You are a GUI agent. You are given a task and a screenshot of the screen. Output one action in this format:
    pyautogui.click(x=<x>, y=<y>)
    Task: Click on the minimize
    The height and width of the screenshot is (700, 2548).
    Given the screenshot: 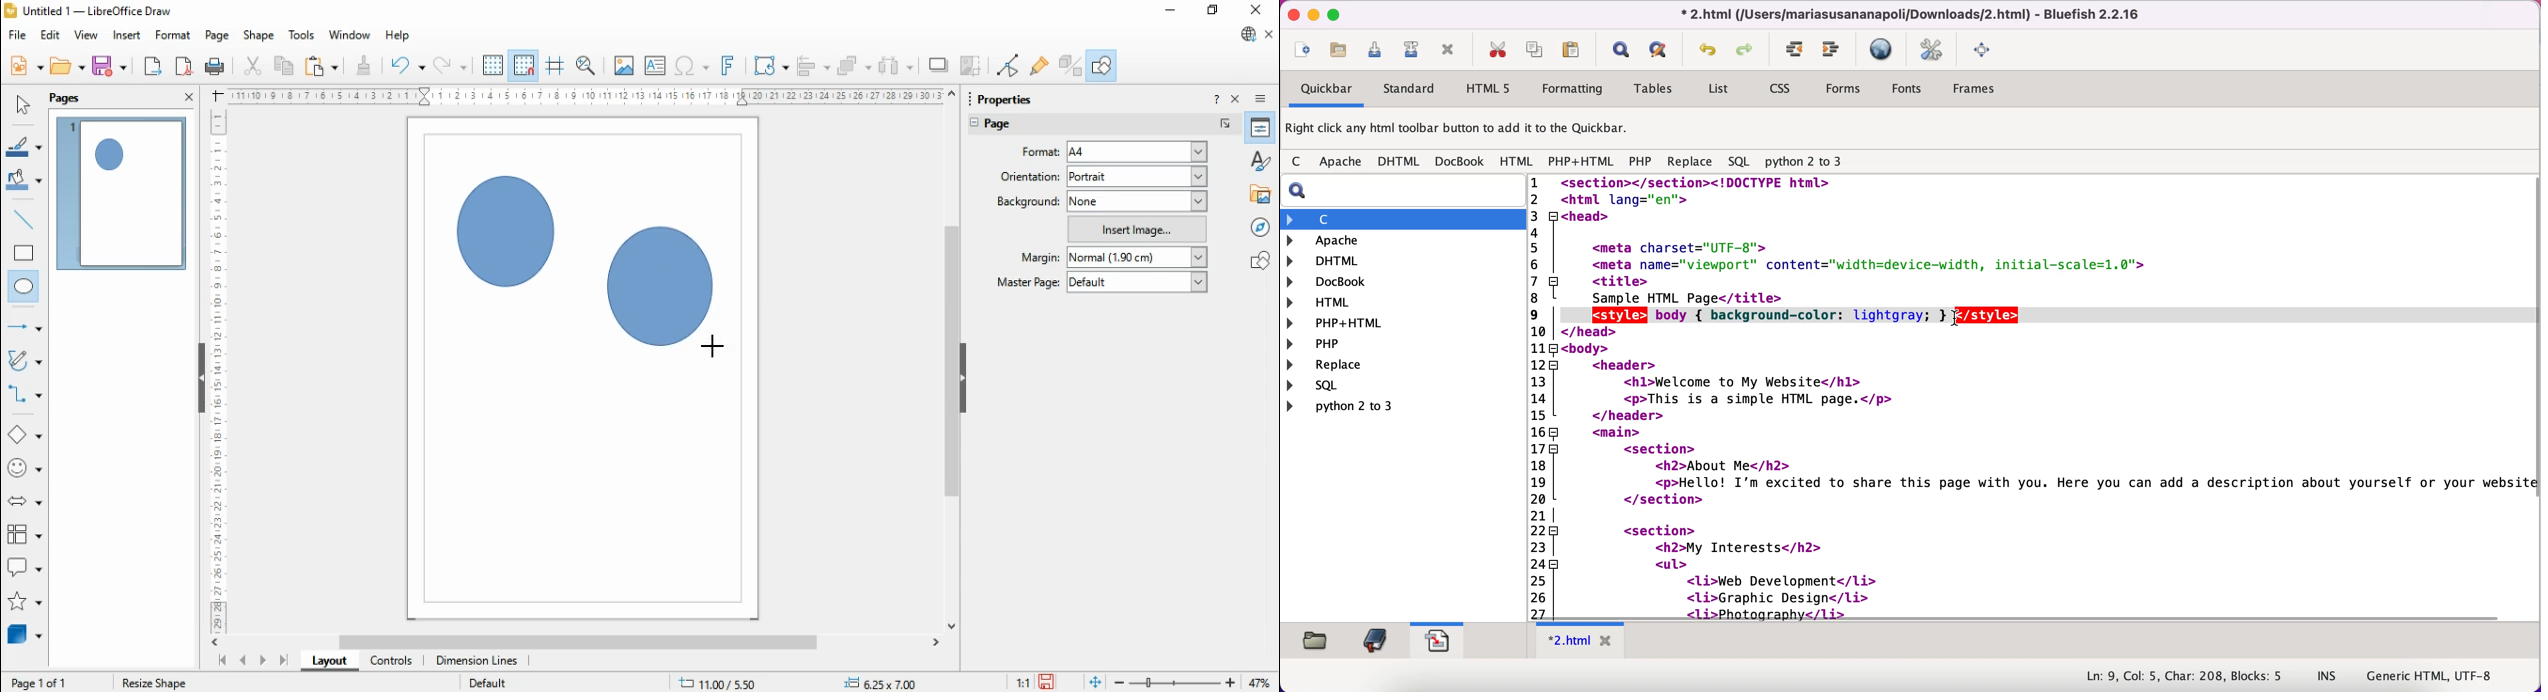 What is the action you would take?
    pyautogui.click(x=1313, y=15)
    